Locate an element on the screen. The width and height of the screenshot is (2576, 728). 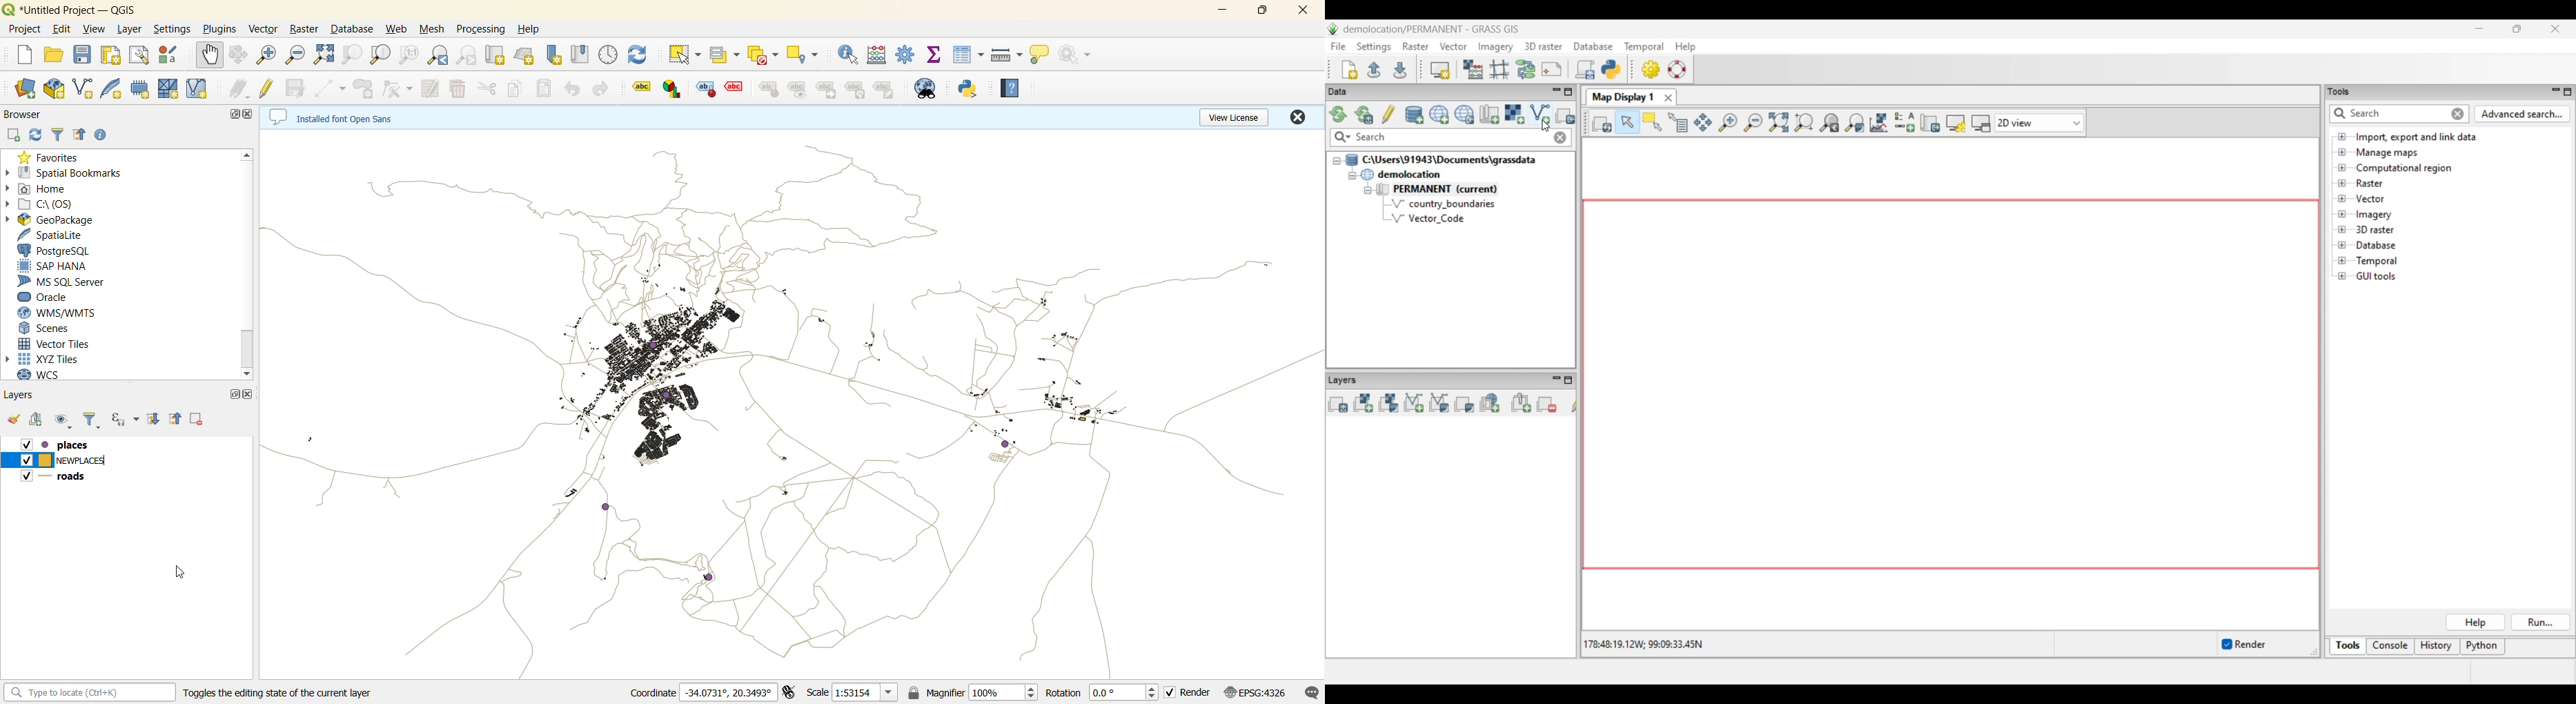
edits is located at coordinates (241, 90).